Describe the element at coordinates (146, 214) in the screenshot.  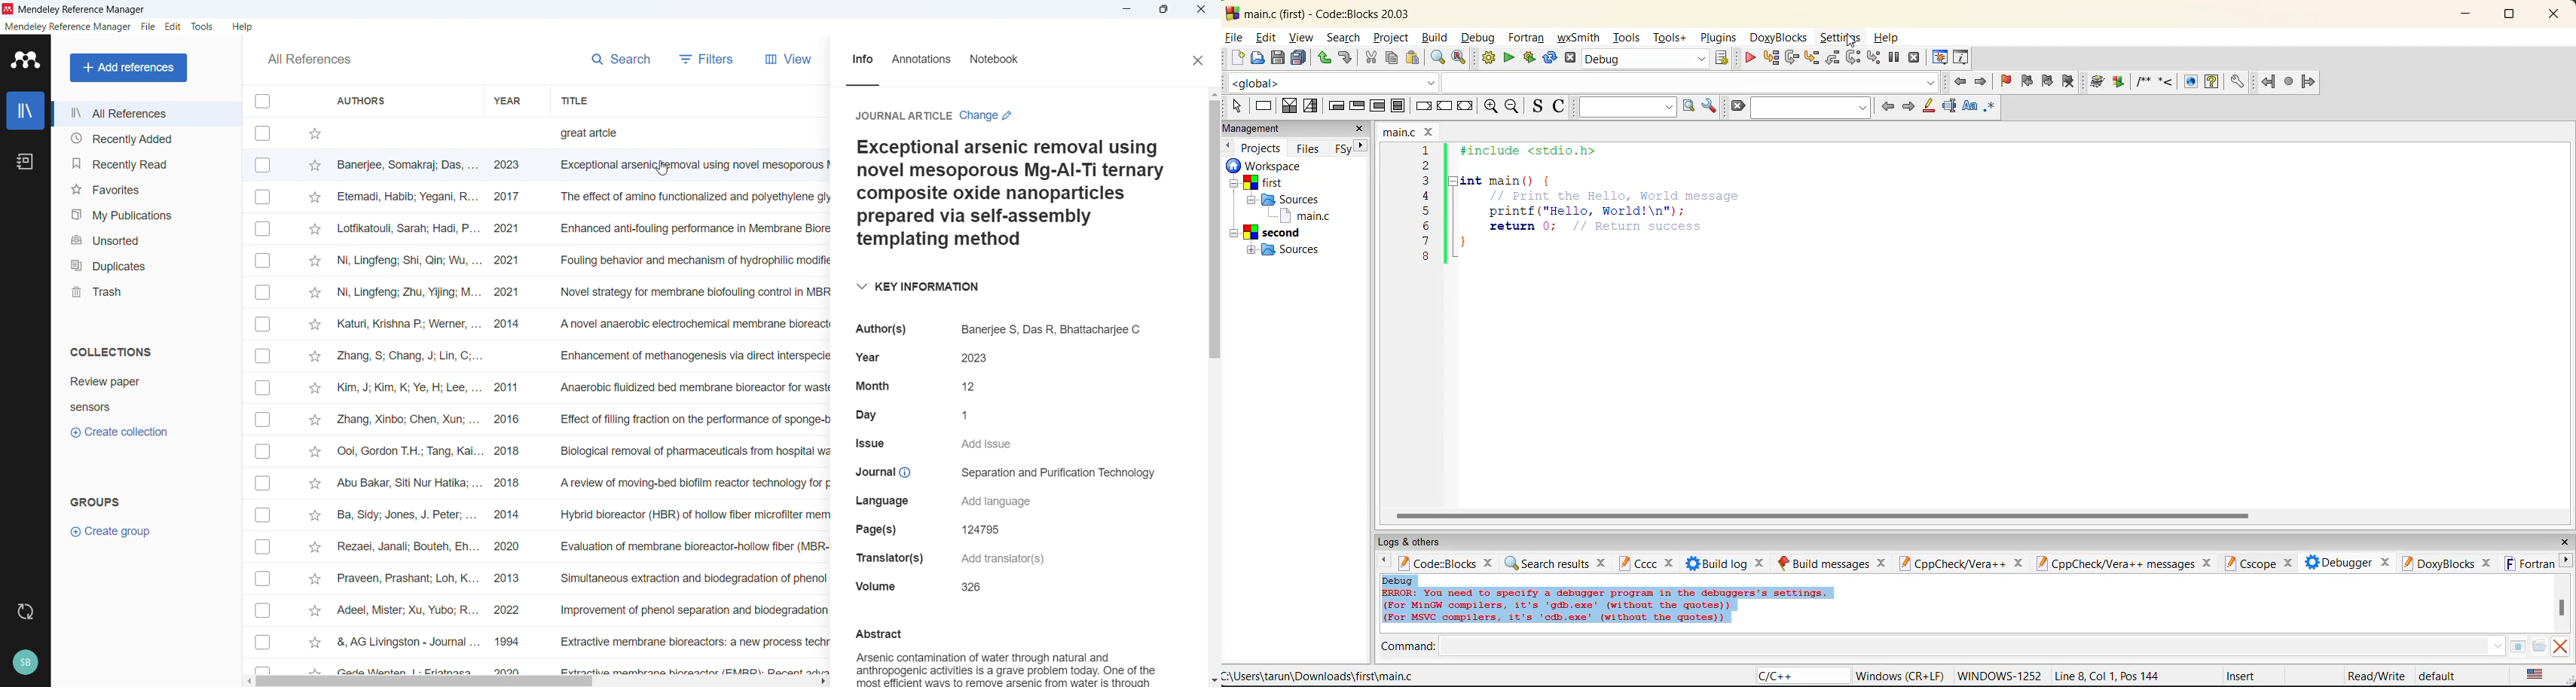
I see `My publications ` at that location.